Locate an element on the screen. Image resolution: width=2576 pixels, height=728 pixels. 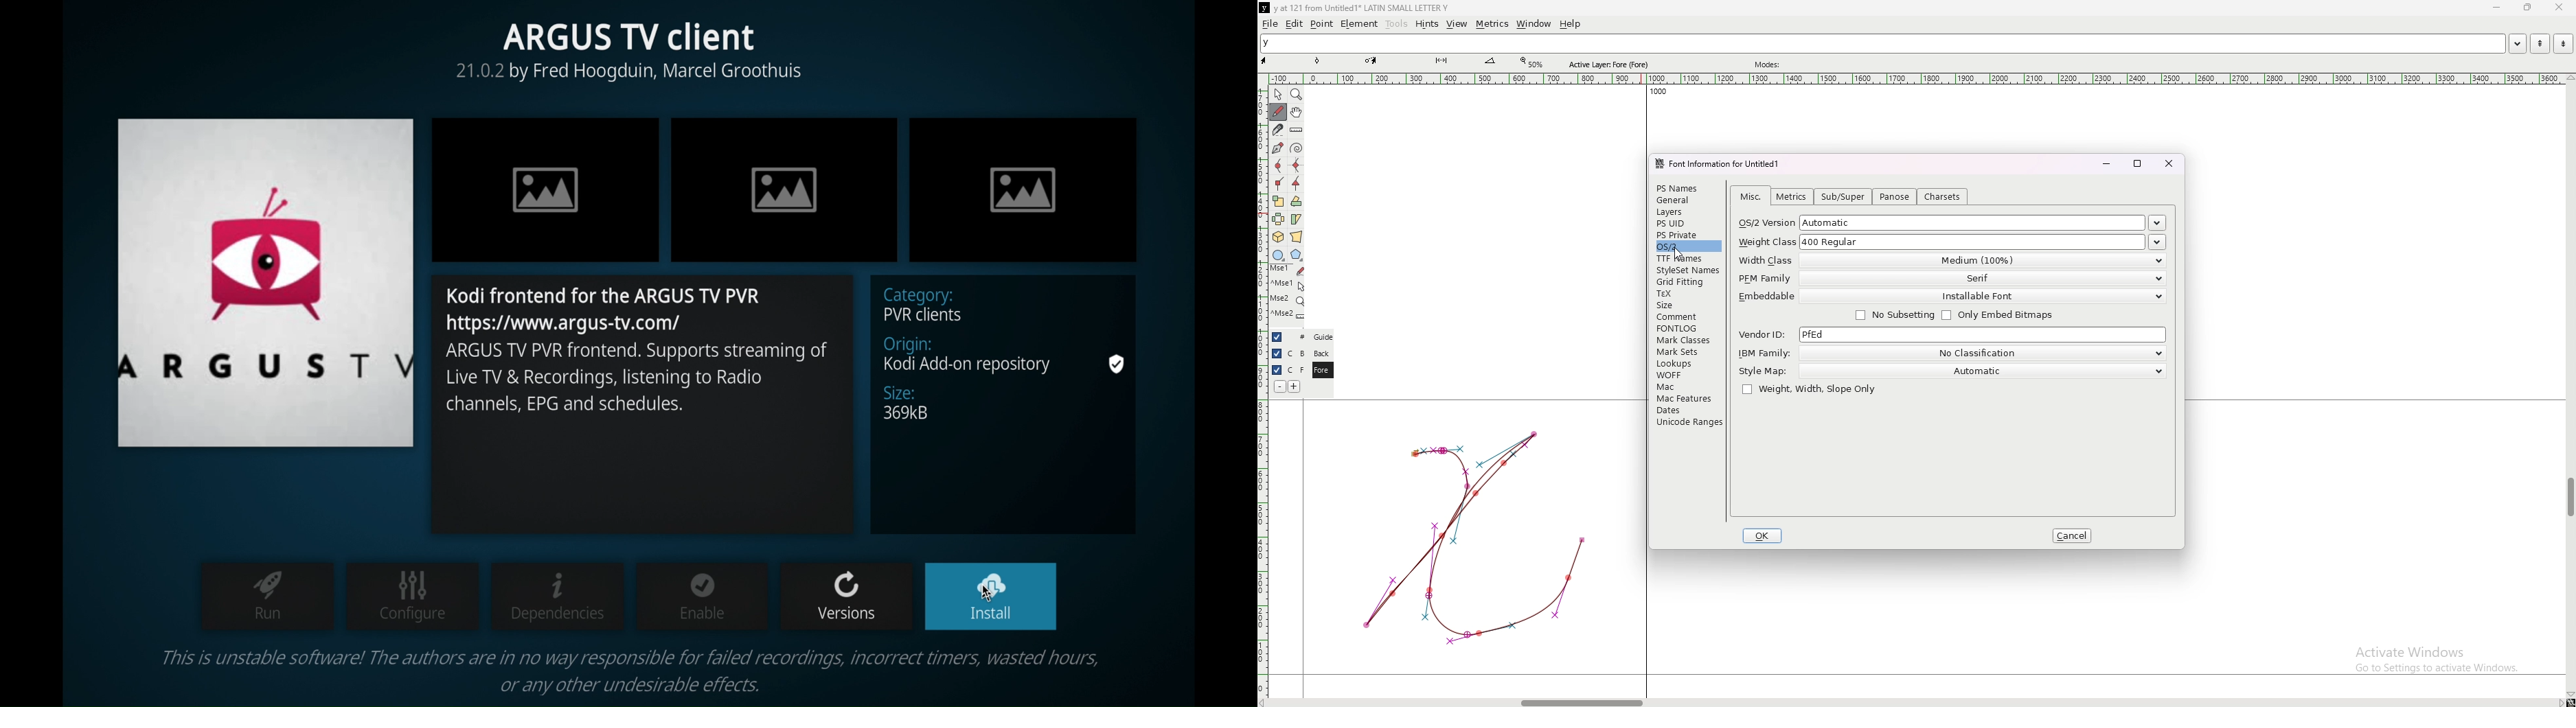
point tool is located at coordinates (1318, 60).